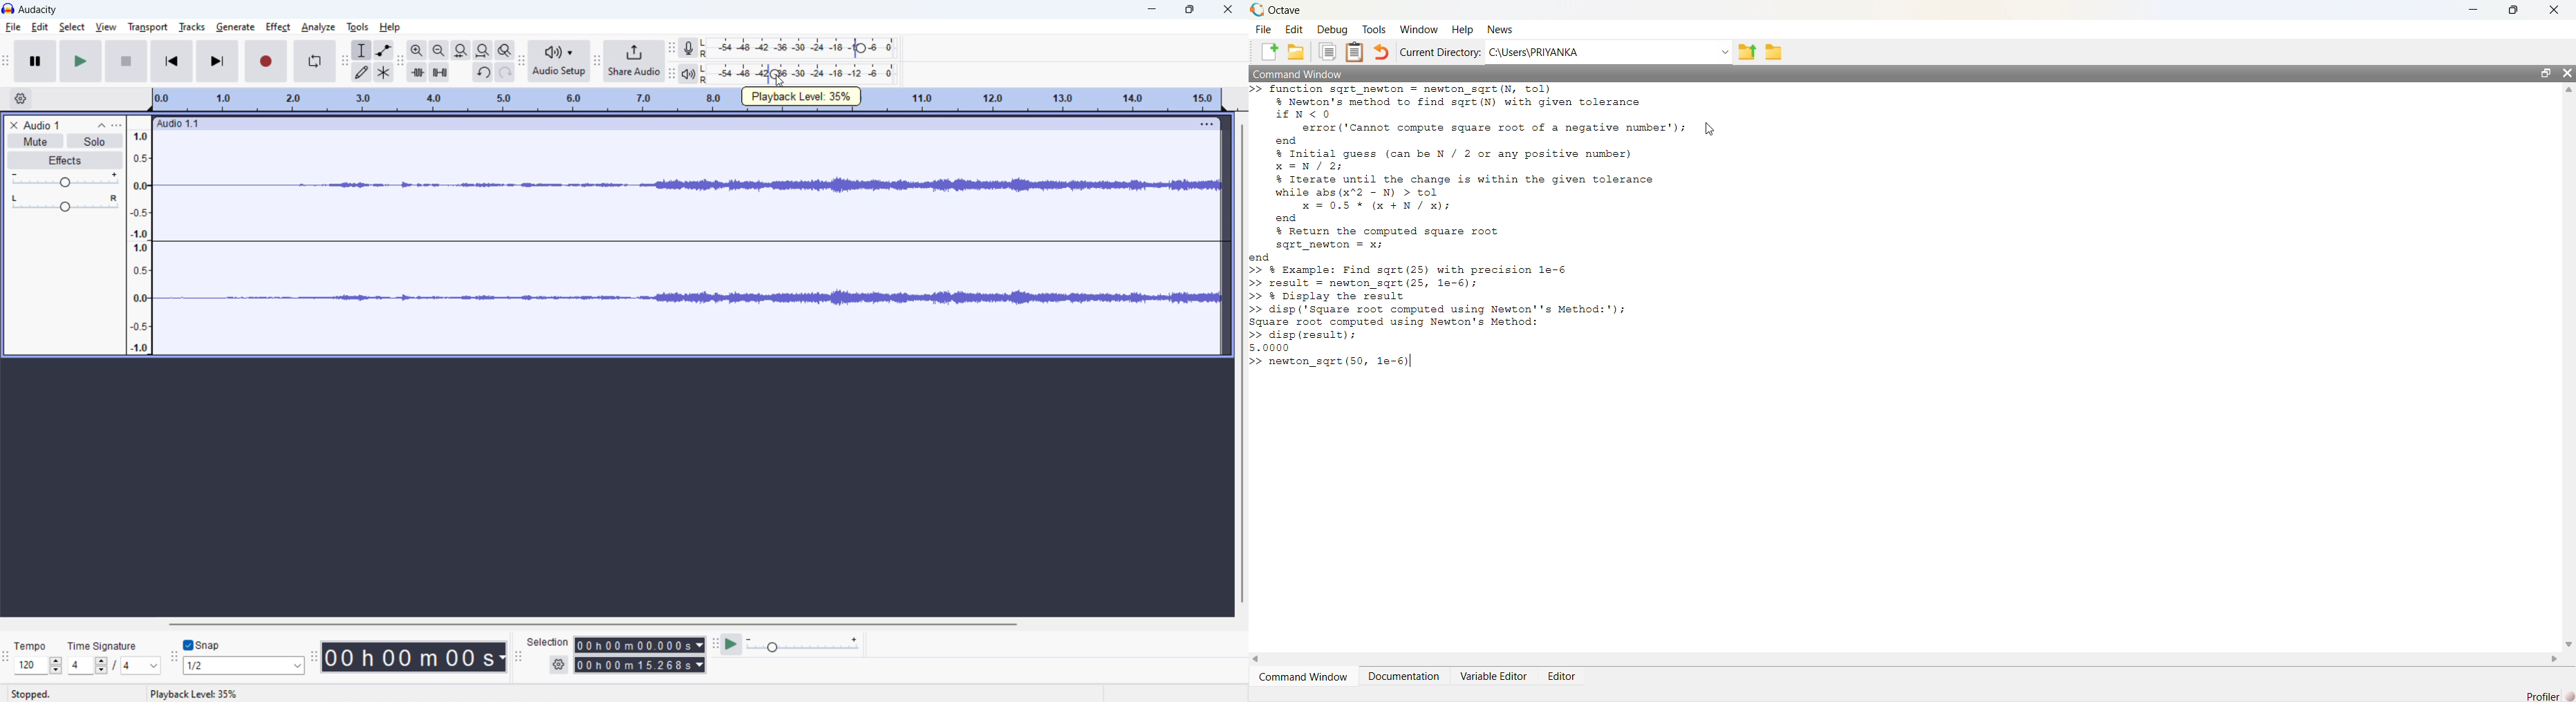 This screenshot has width=2576, height=728. What do you see at coordinates (1328, 53) in the screenshot?
I see `Copy` at bounding box center [1328, 53].